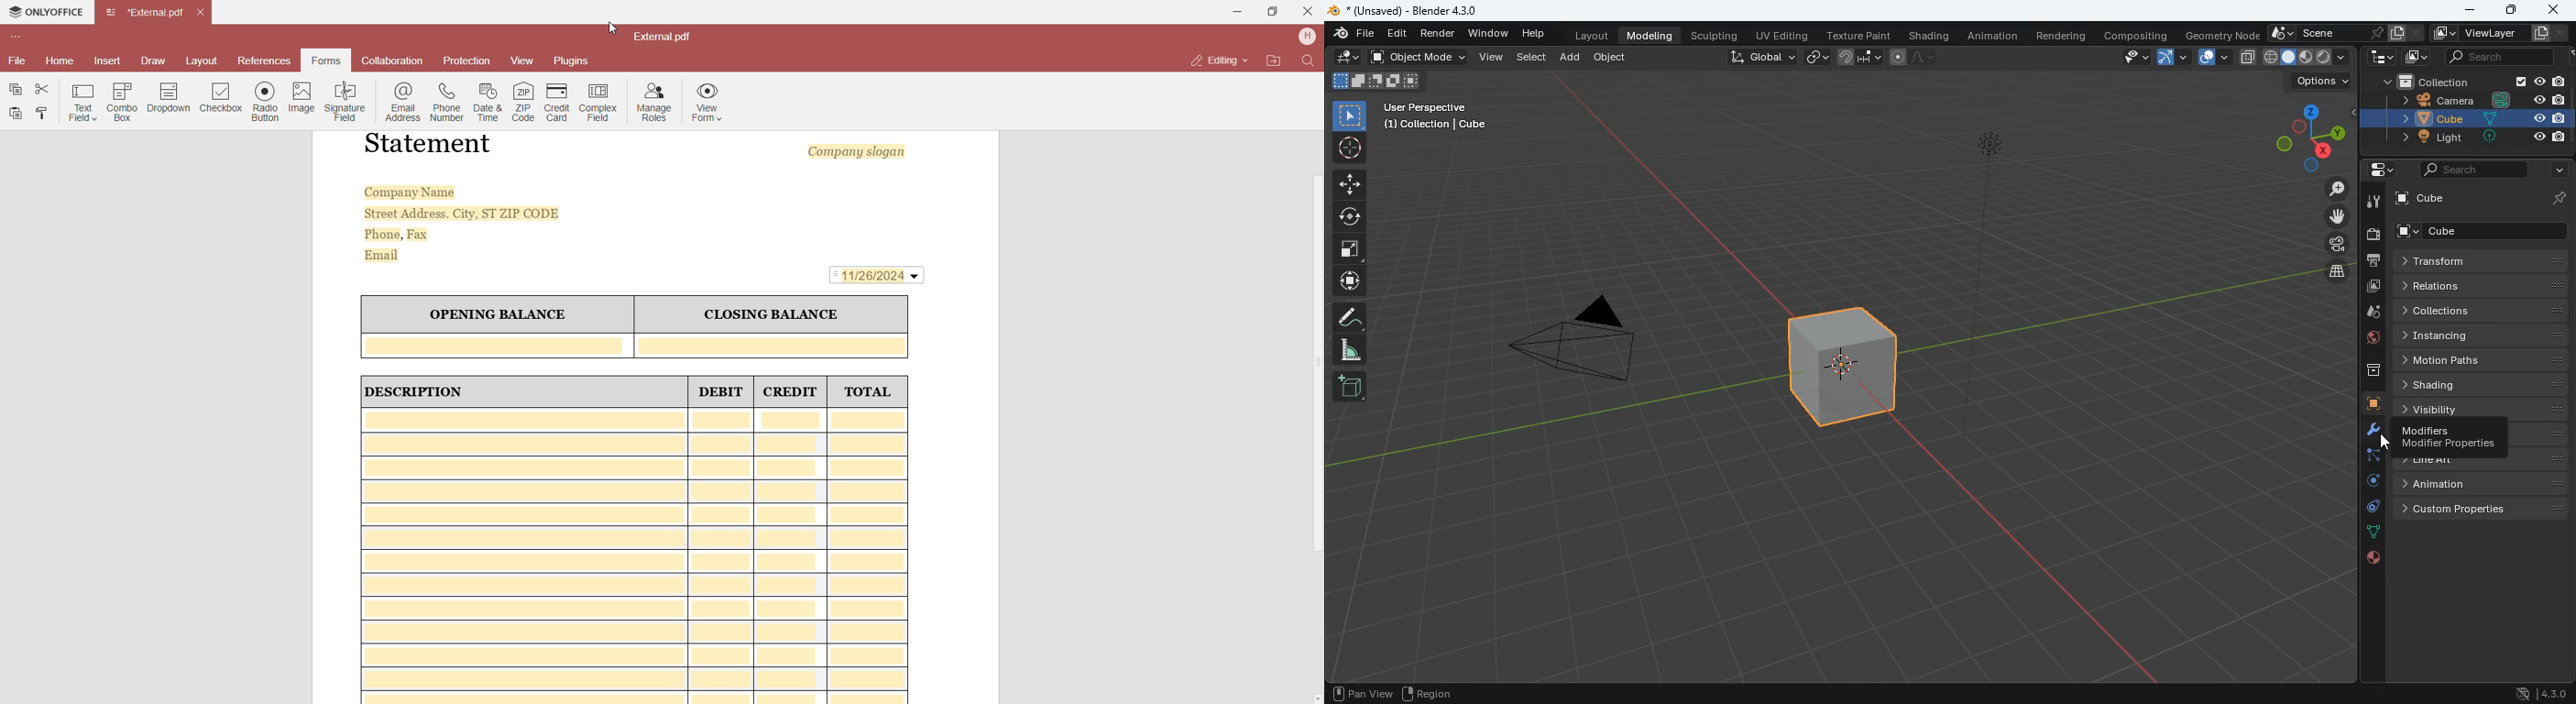 Image resolution: width=2576 pixels, height=728 pixels. I want to click on Copy Style, so click(42, 112).